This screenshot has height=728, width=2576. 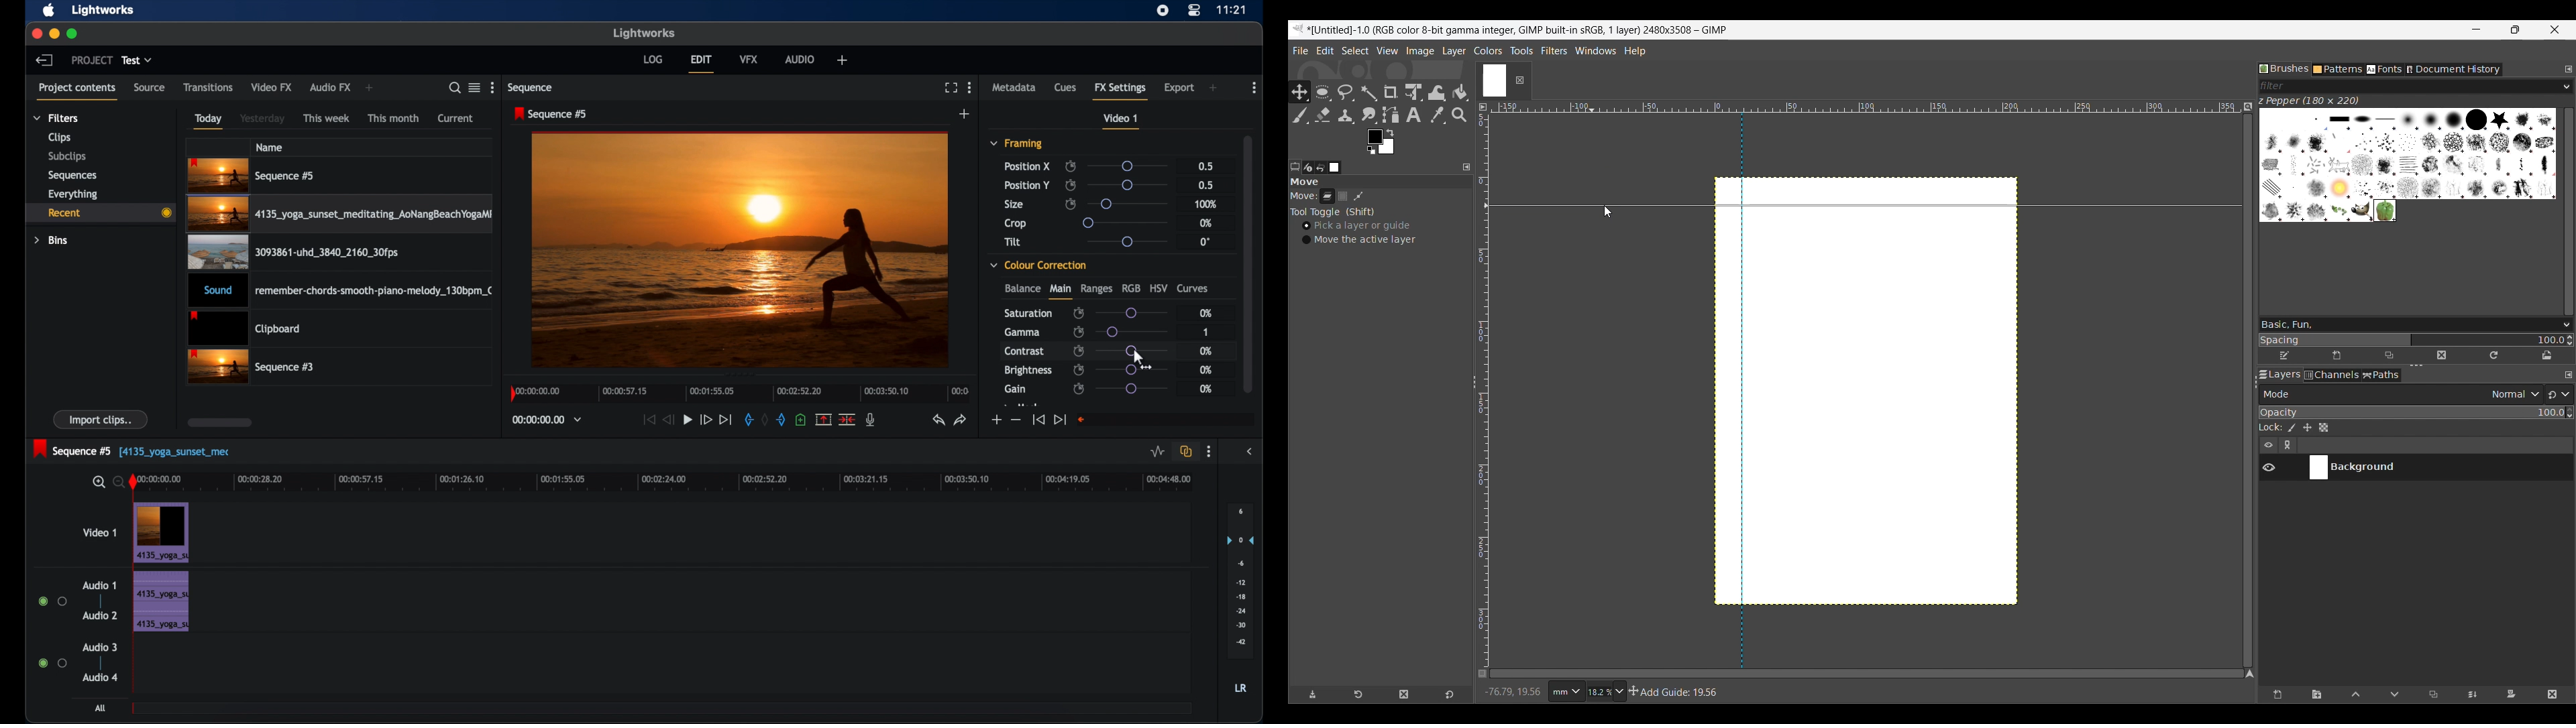 What do you see at coordinates (1132, 389) in the screenshot?
I see `slider` at bounding box center [1132, 389].